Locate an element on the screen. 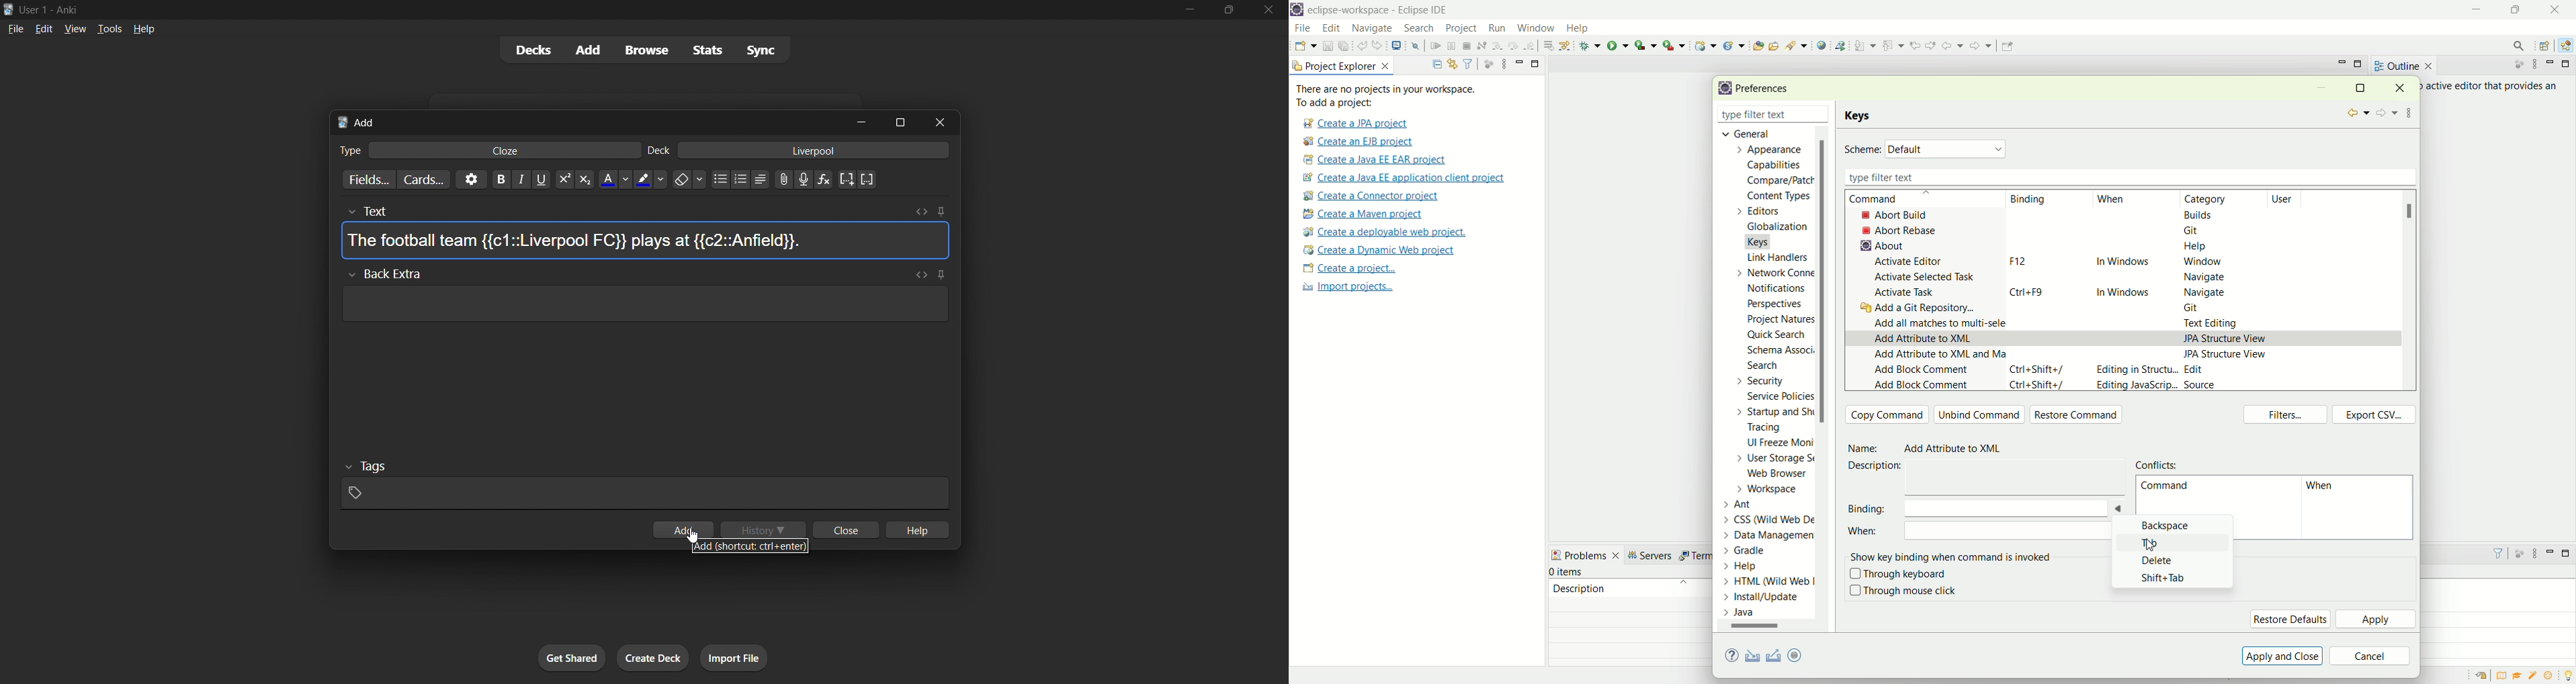 This screenshot has width=2576, height=700. through mouse click is located at coordinates (1903, 591).